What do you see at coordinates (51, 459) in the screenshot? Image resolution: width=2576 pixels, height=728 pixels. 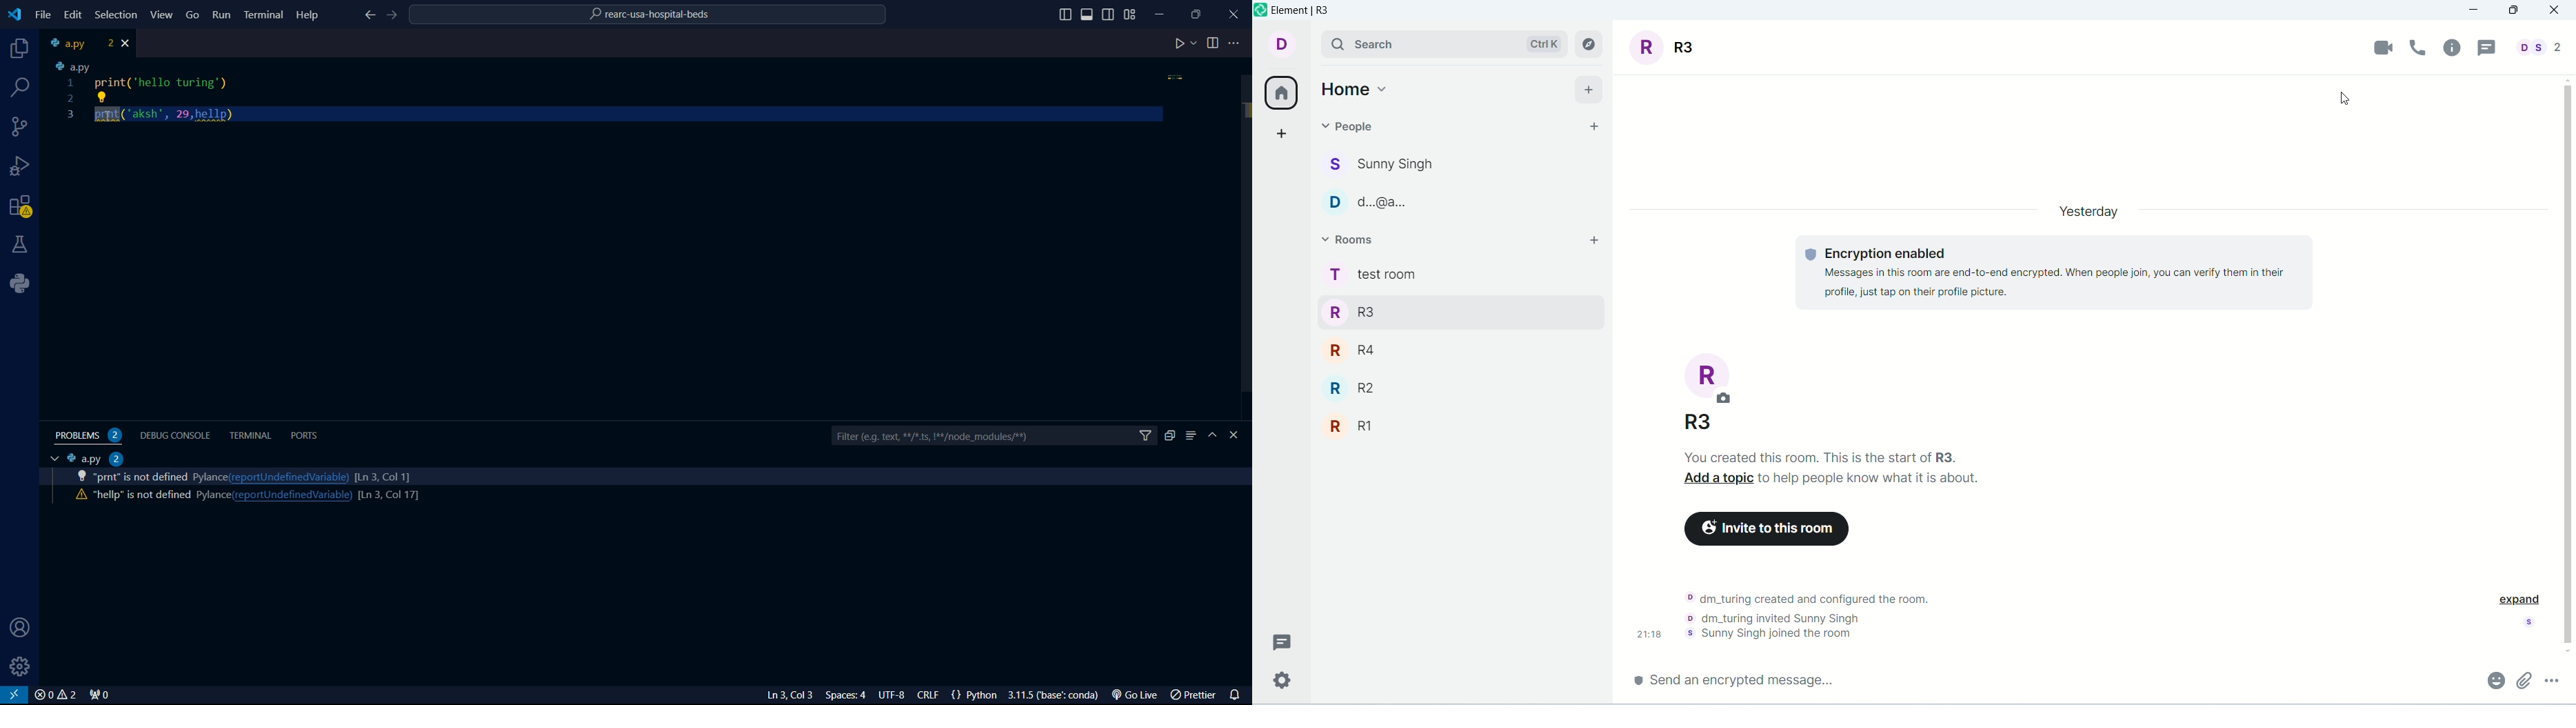 I see `tab` at bounding box center [51, 459].